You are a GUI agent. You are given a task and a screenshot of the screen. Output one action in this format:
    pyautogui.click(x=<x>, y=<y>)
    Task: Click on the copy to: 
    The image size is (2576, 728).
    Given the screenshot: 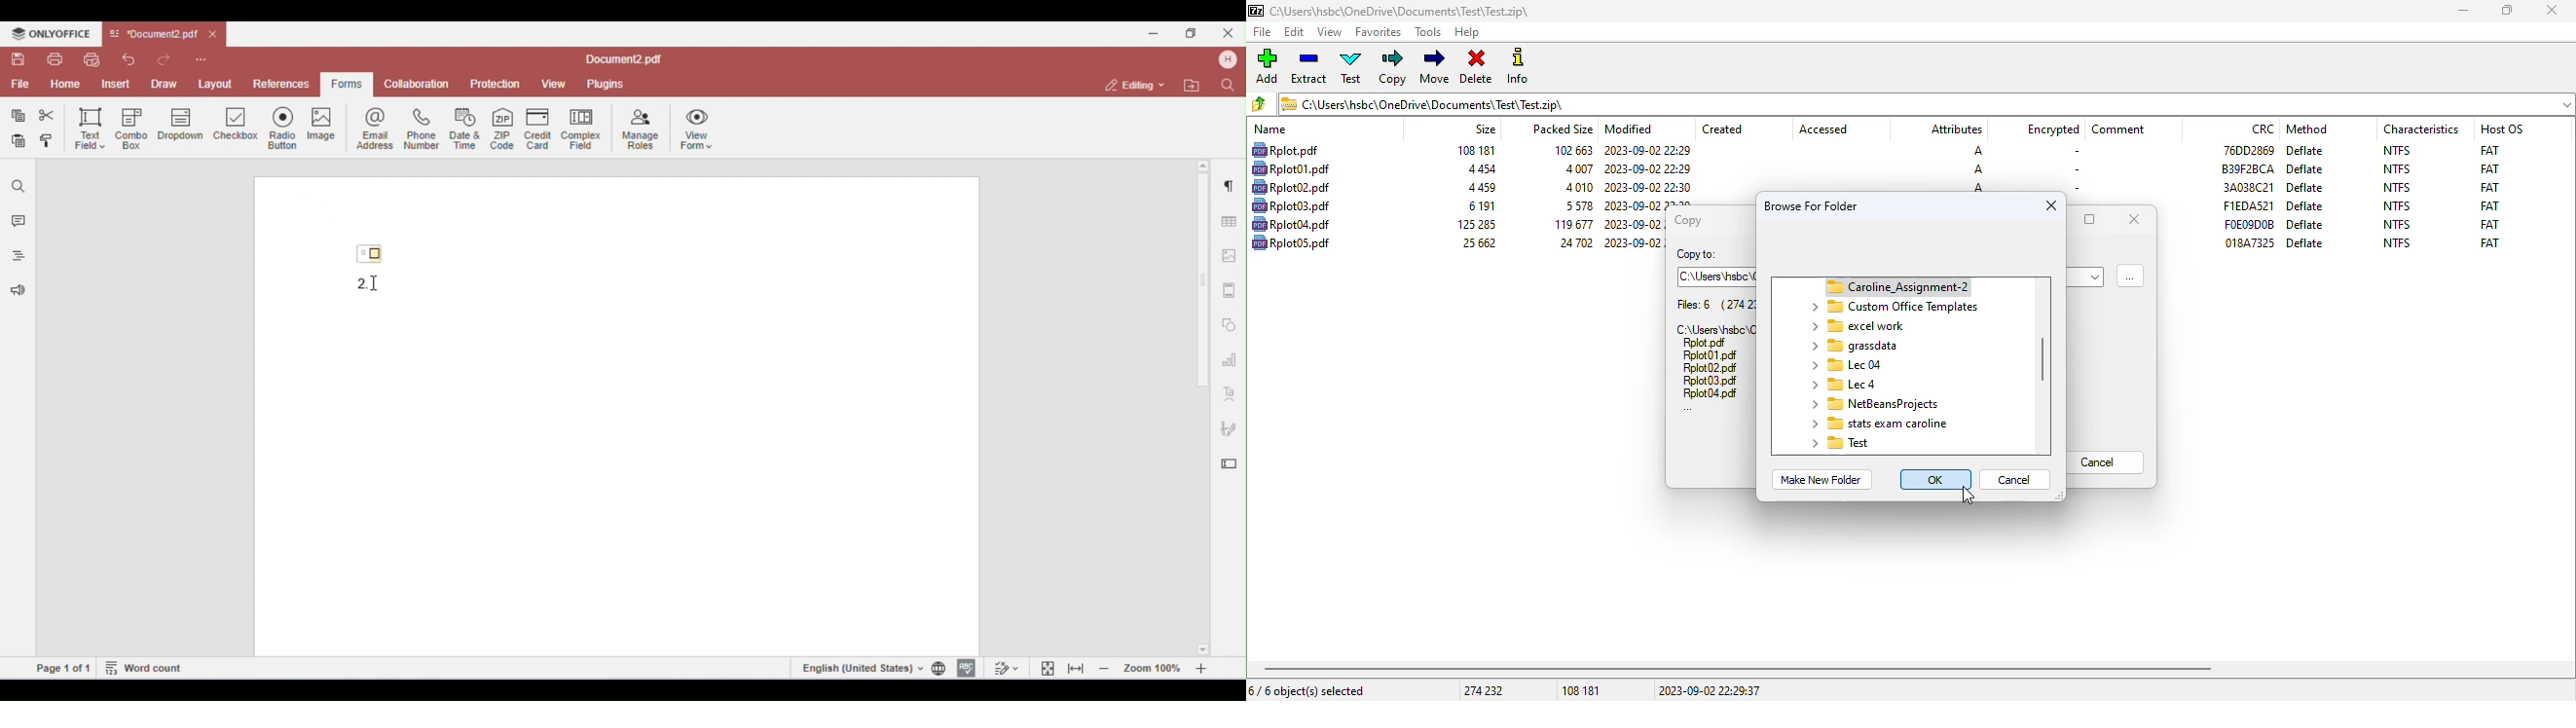 What is the action you would take?
    pyautogui.click(x=1696, y=255)
    